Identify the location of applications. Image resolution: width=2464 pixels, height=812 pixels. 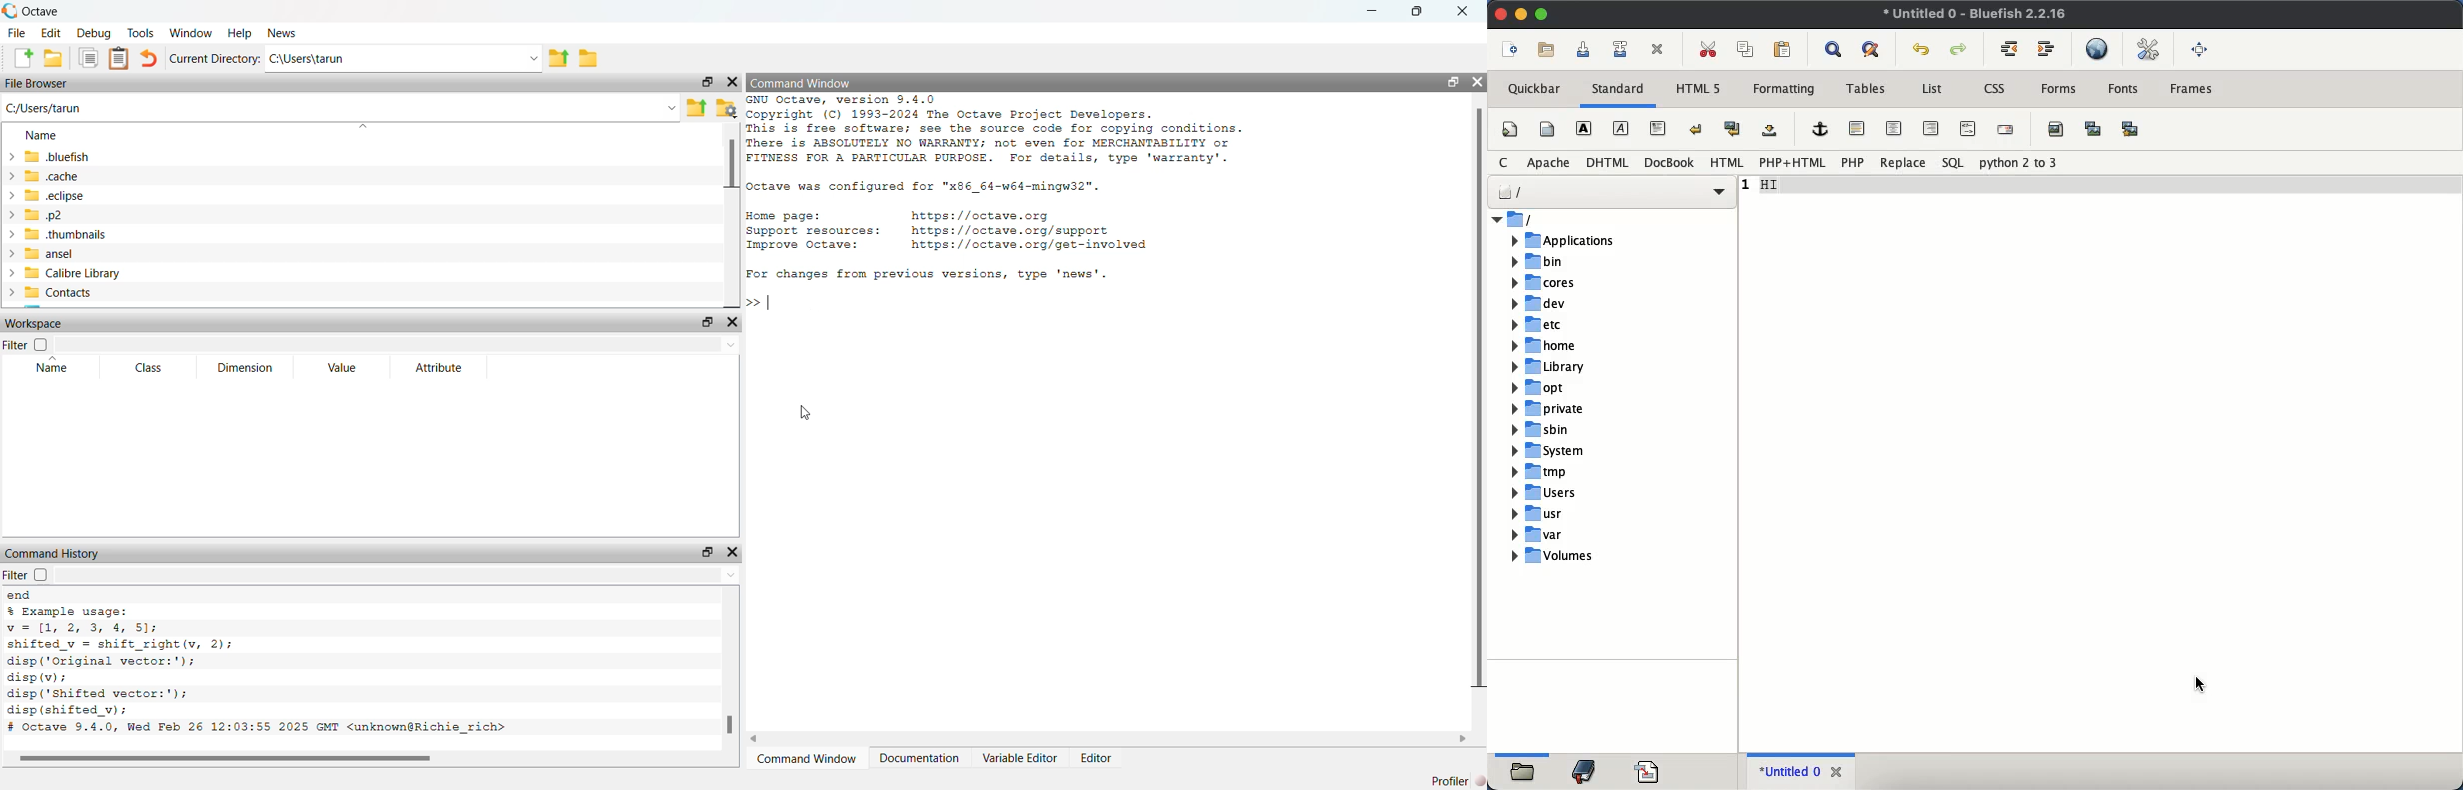
(1585, 241).